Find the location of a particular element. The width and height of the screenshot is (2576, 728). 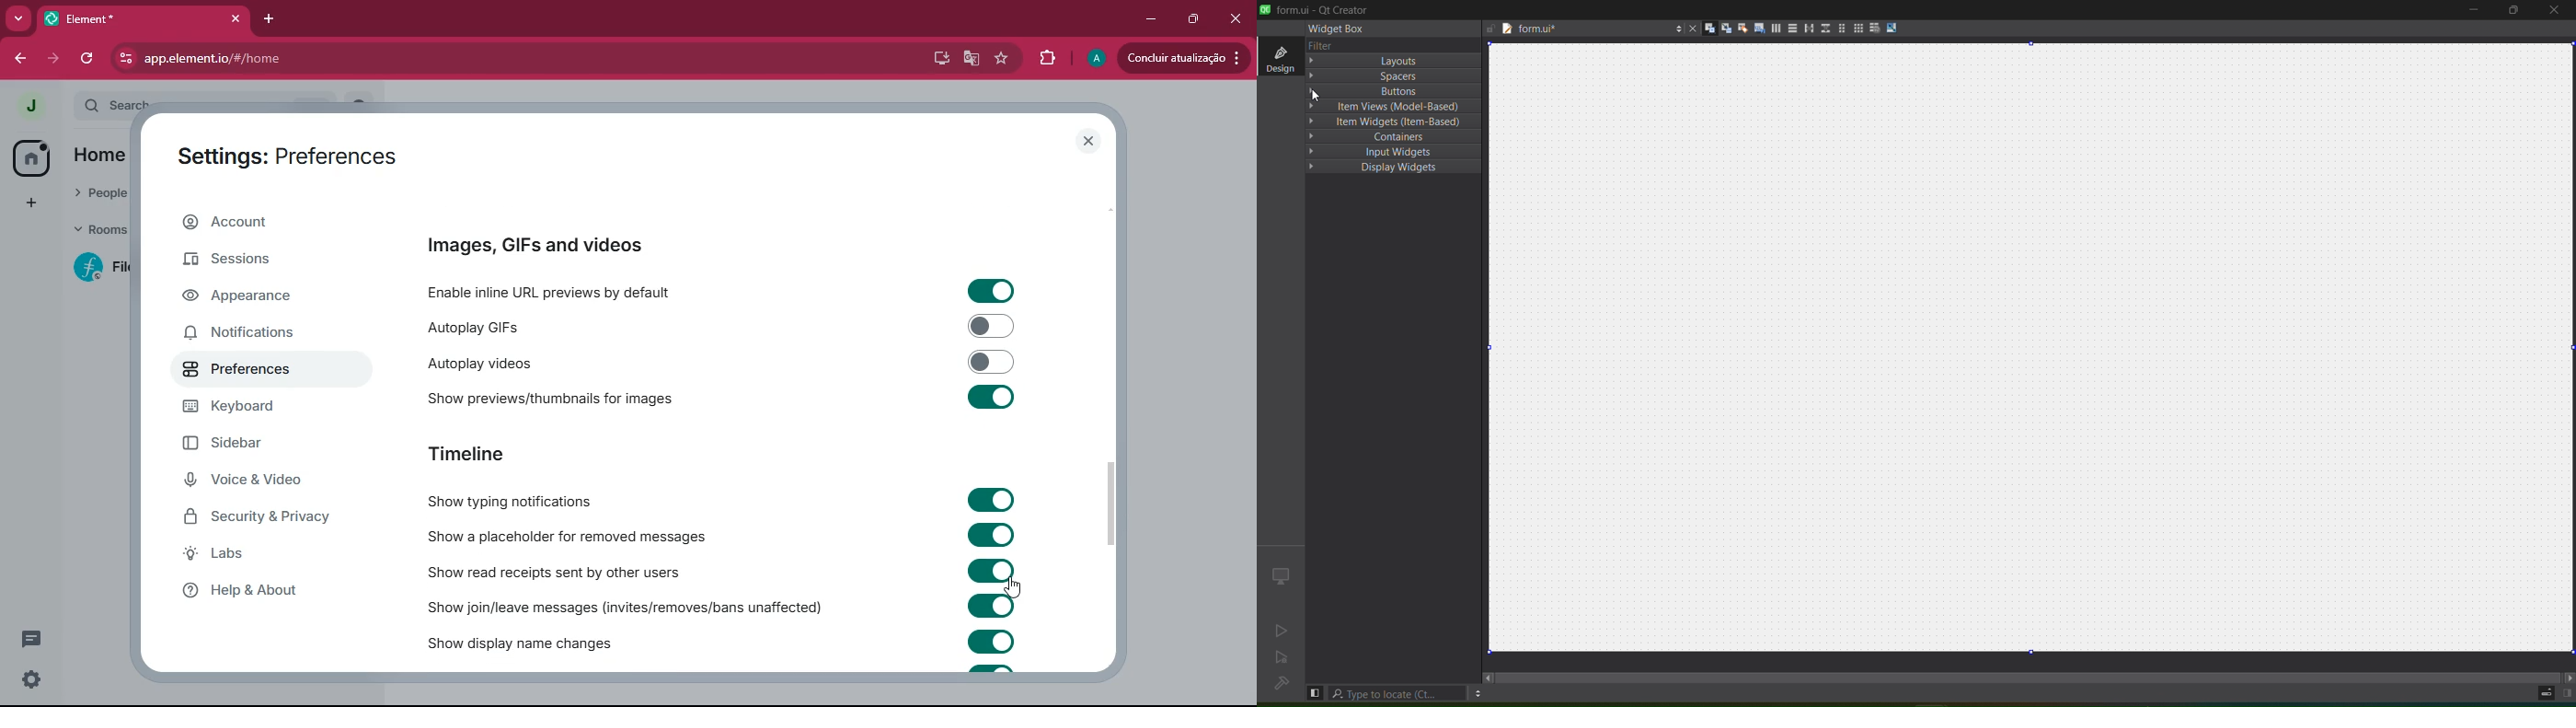

toggle on/off is located at coordinates (992, 291).